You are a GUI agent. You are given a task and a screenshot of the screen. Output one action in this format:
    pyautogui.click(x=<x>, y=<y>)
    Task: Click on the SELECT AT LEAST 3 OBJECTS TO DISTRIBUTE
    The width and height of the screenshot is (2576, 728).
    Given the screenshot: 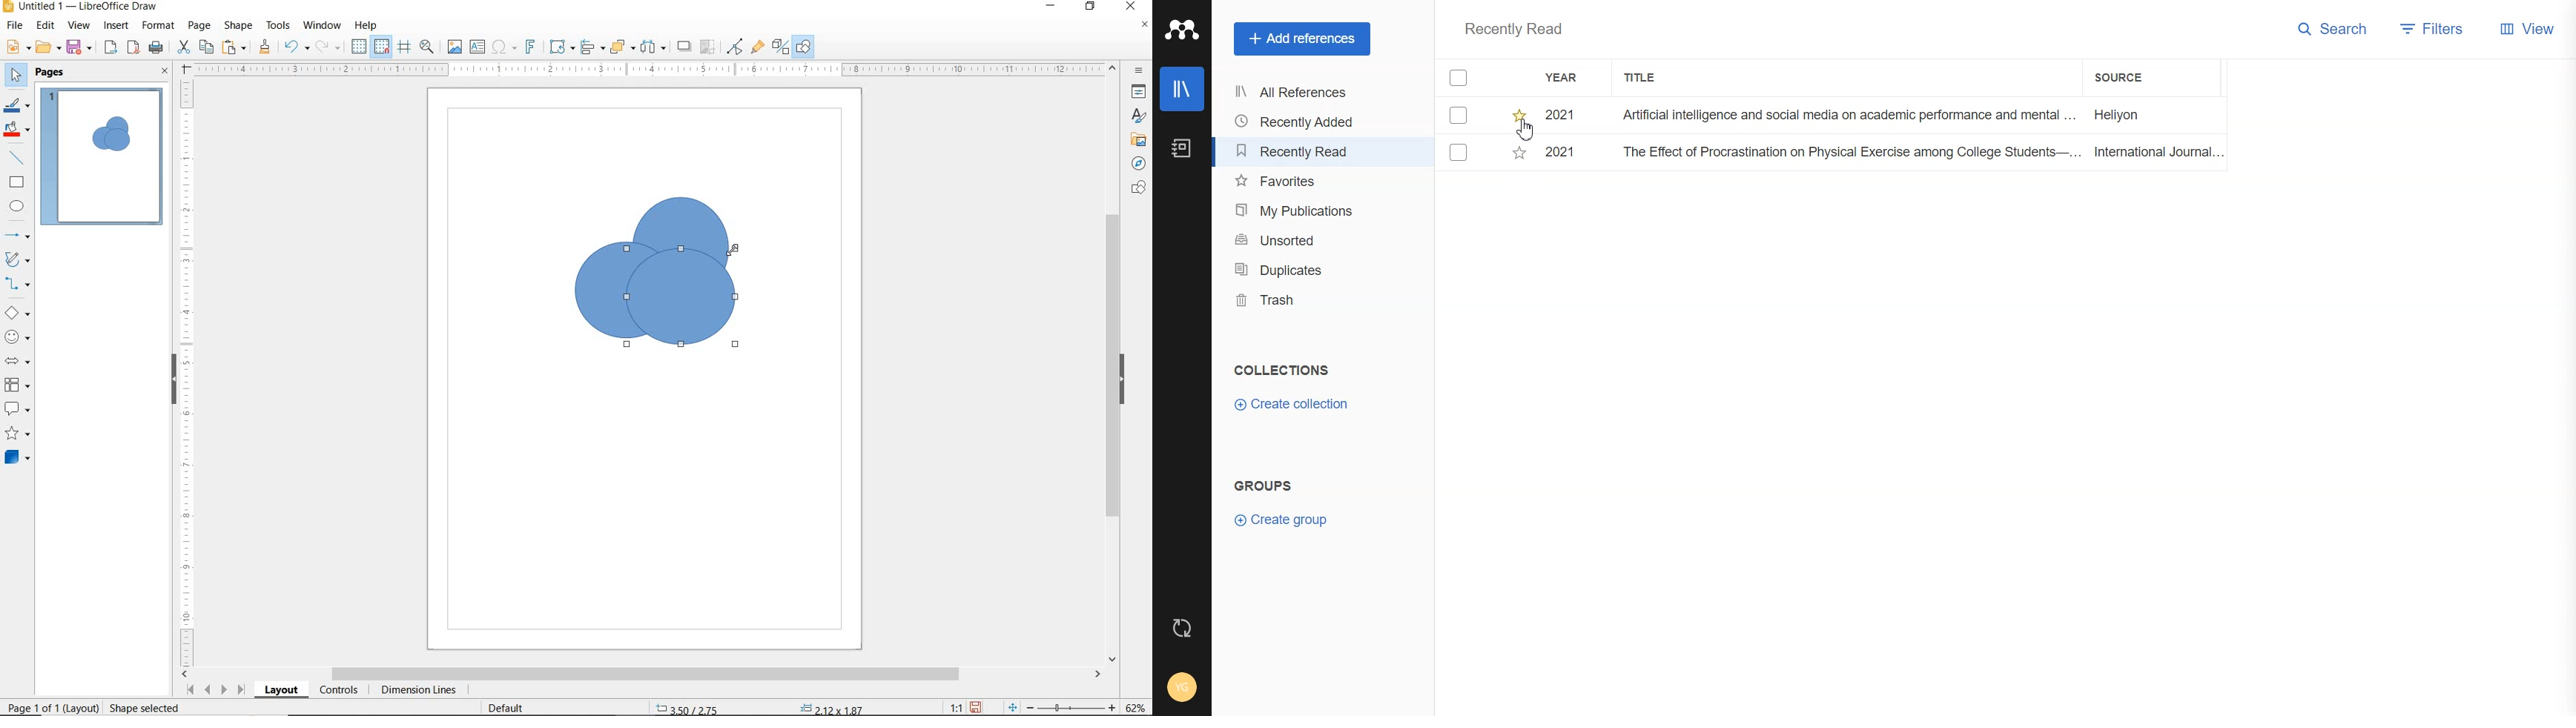 What is the action you would take?
    pyautogui.click(x=654, y=46)
    